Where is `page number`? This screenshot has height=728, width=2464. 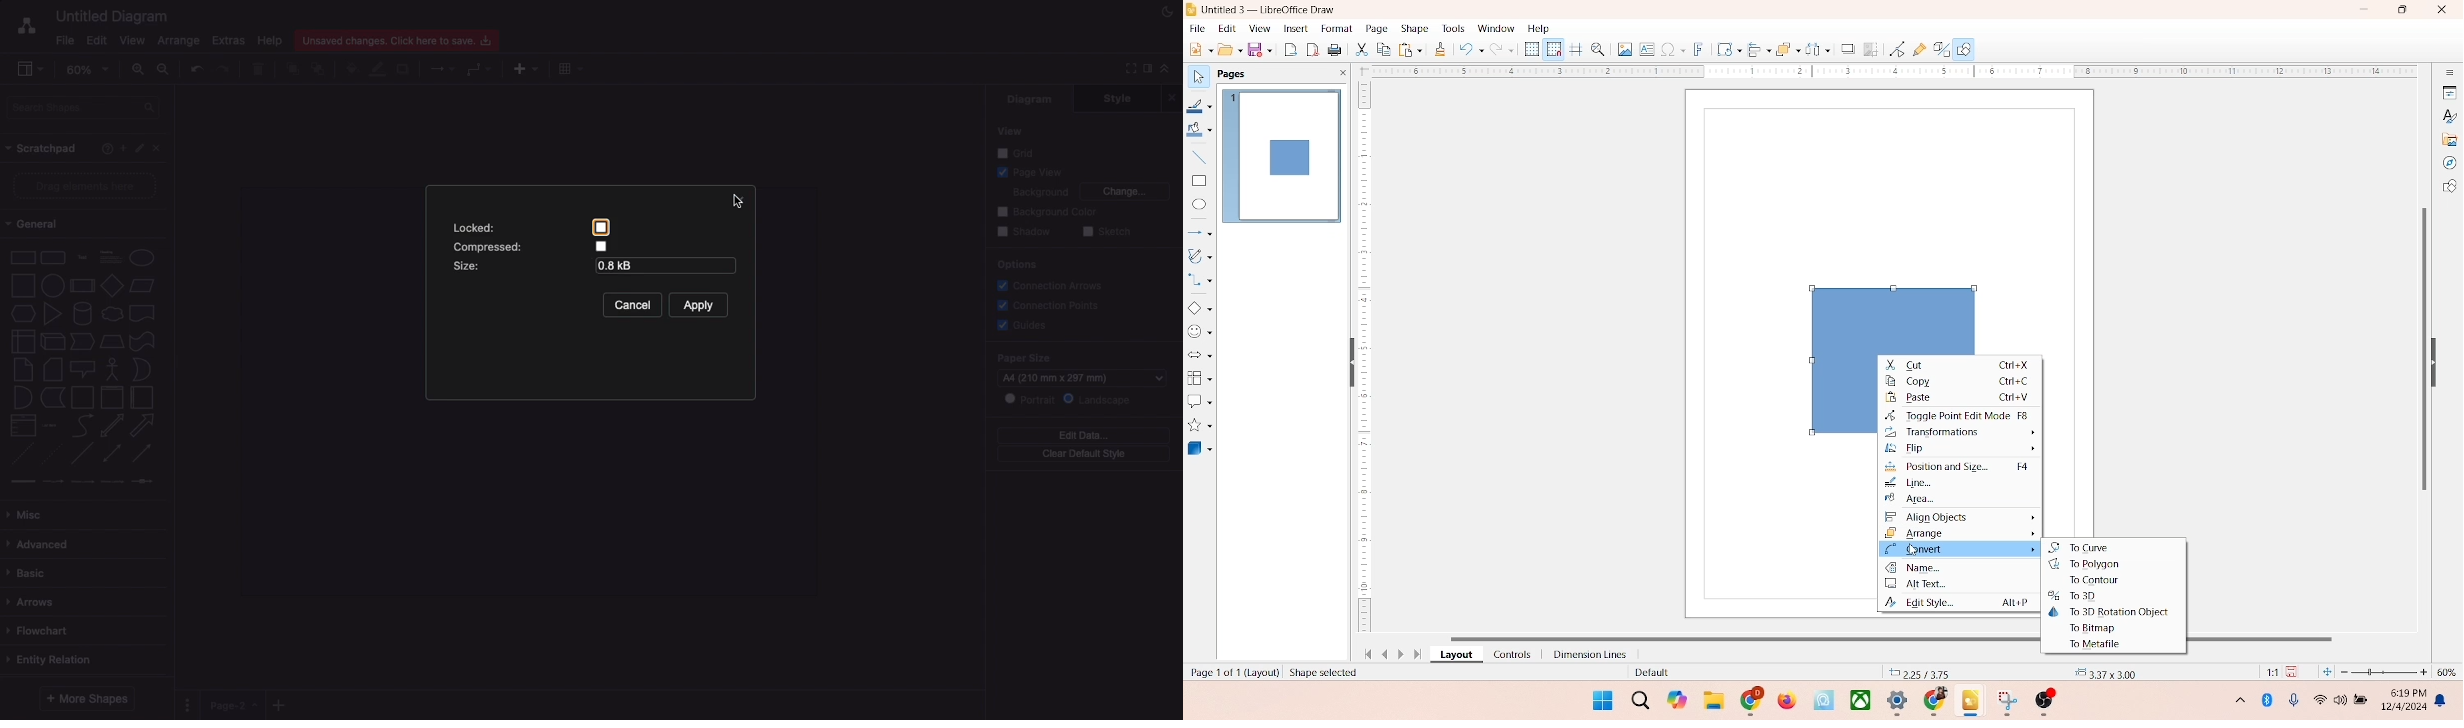
page number is located at coordinates (1232, 671).